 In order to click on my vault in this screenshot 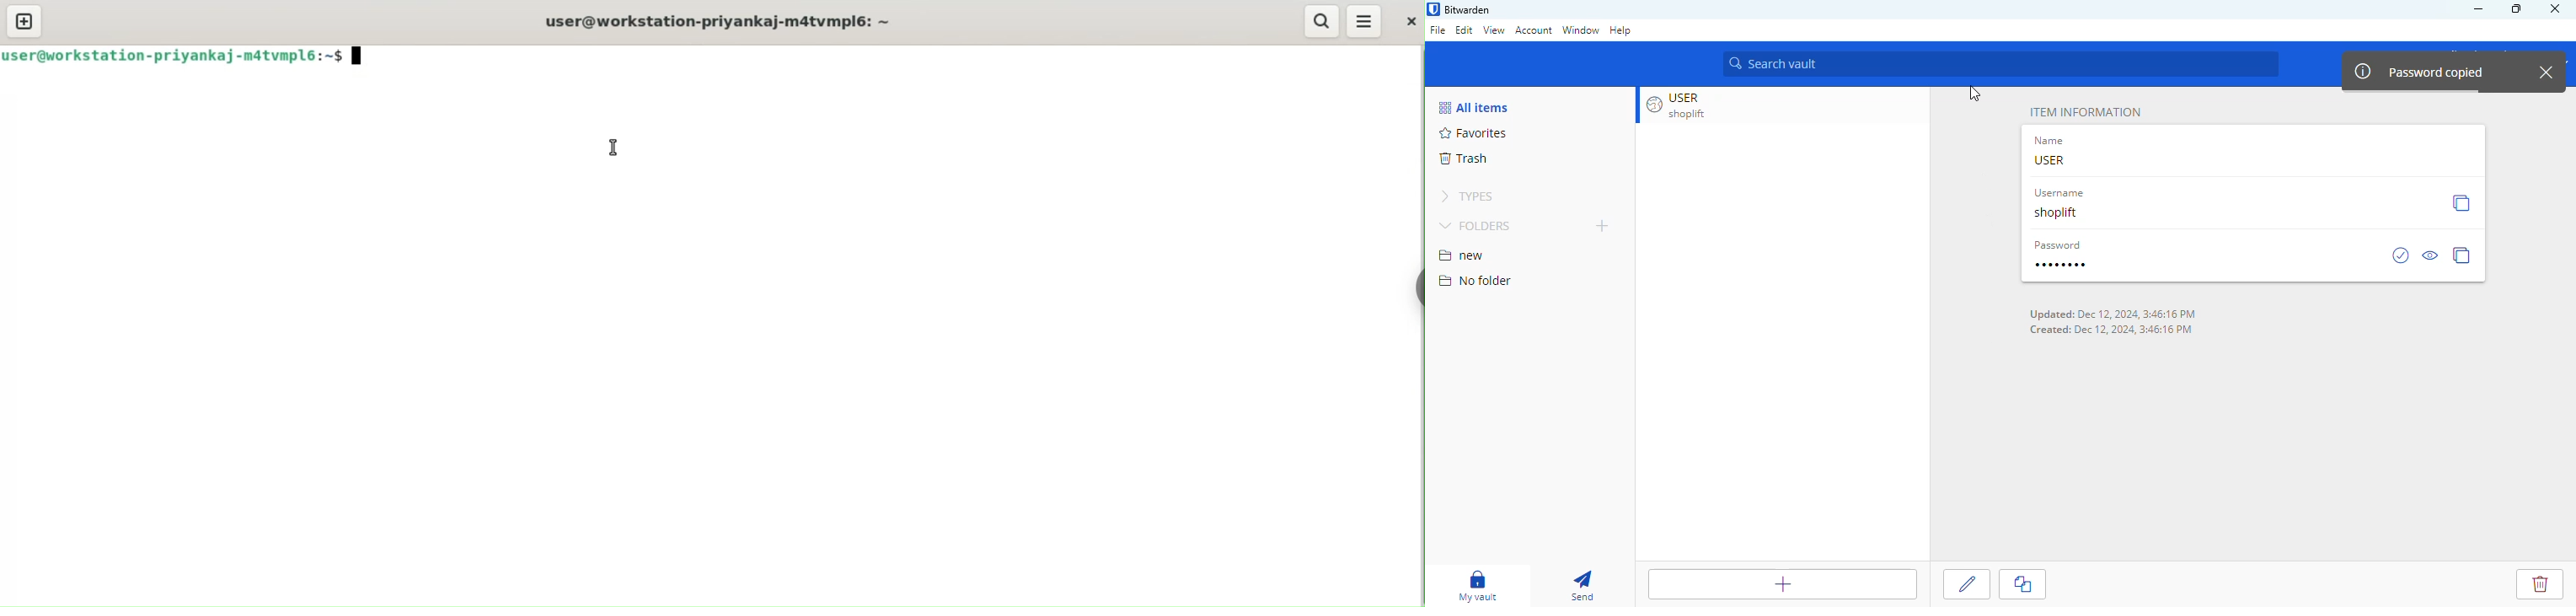, I will do `click(1477, 586)`.